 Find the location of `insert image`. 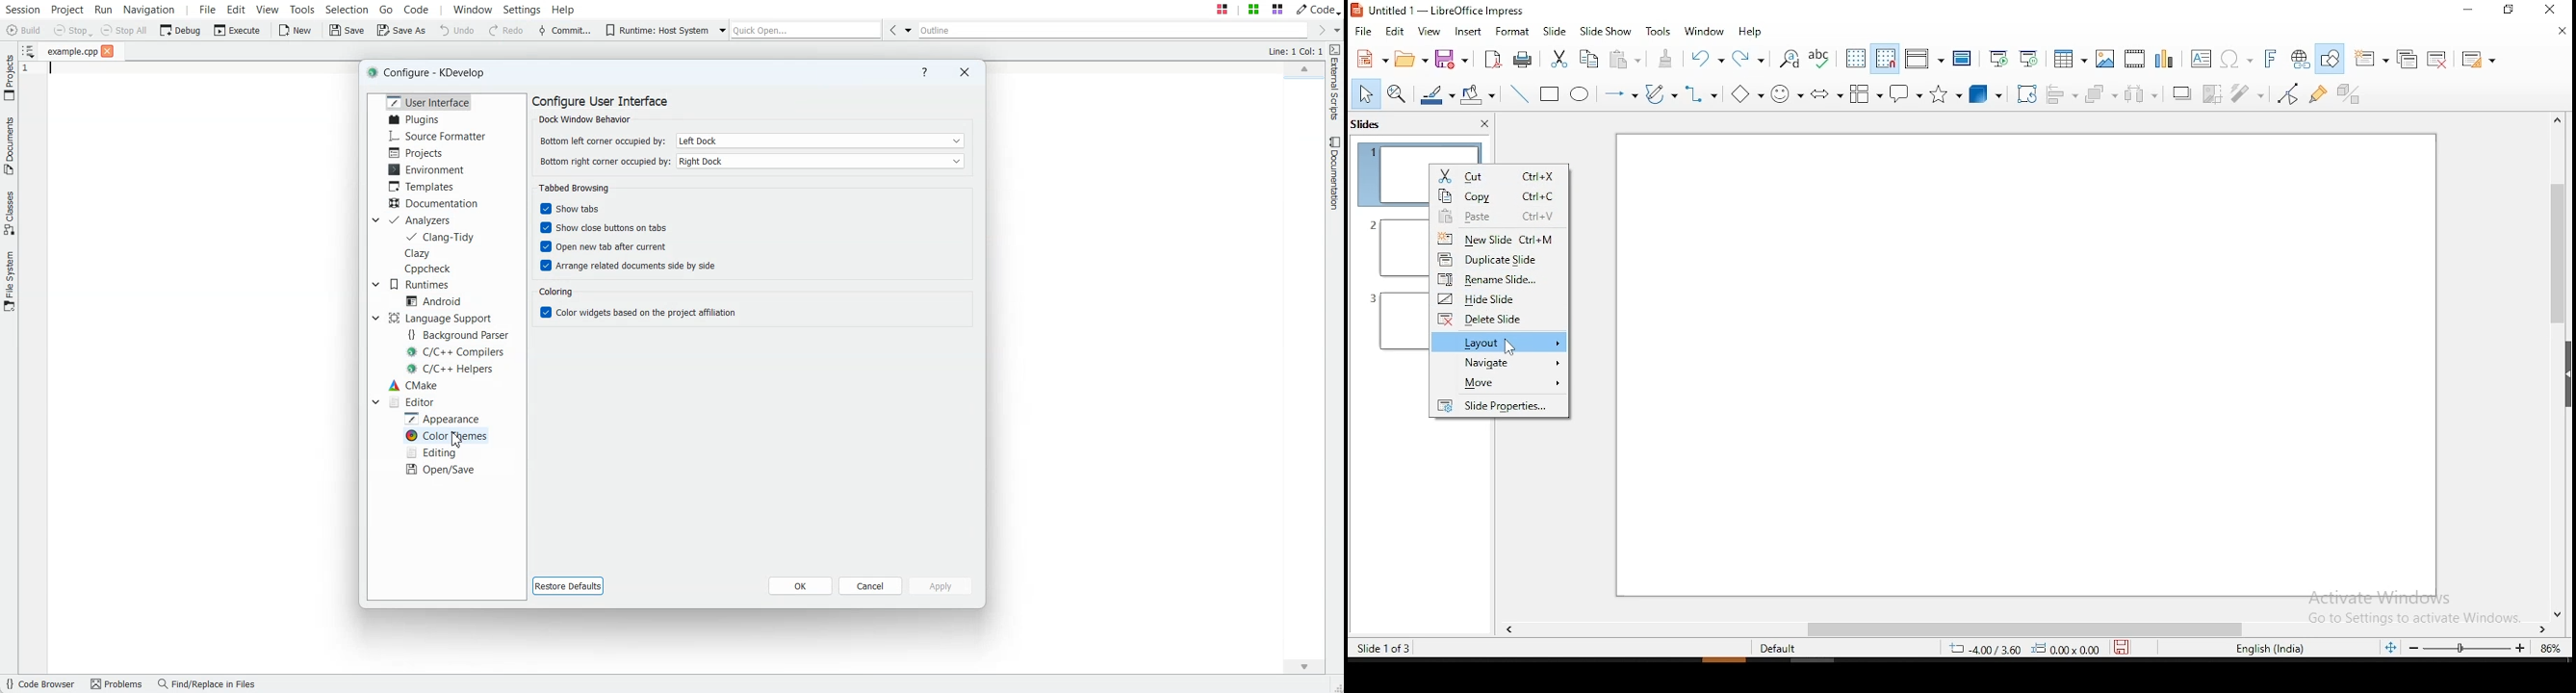

insert image is located at coordinates (2103, 60).